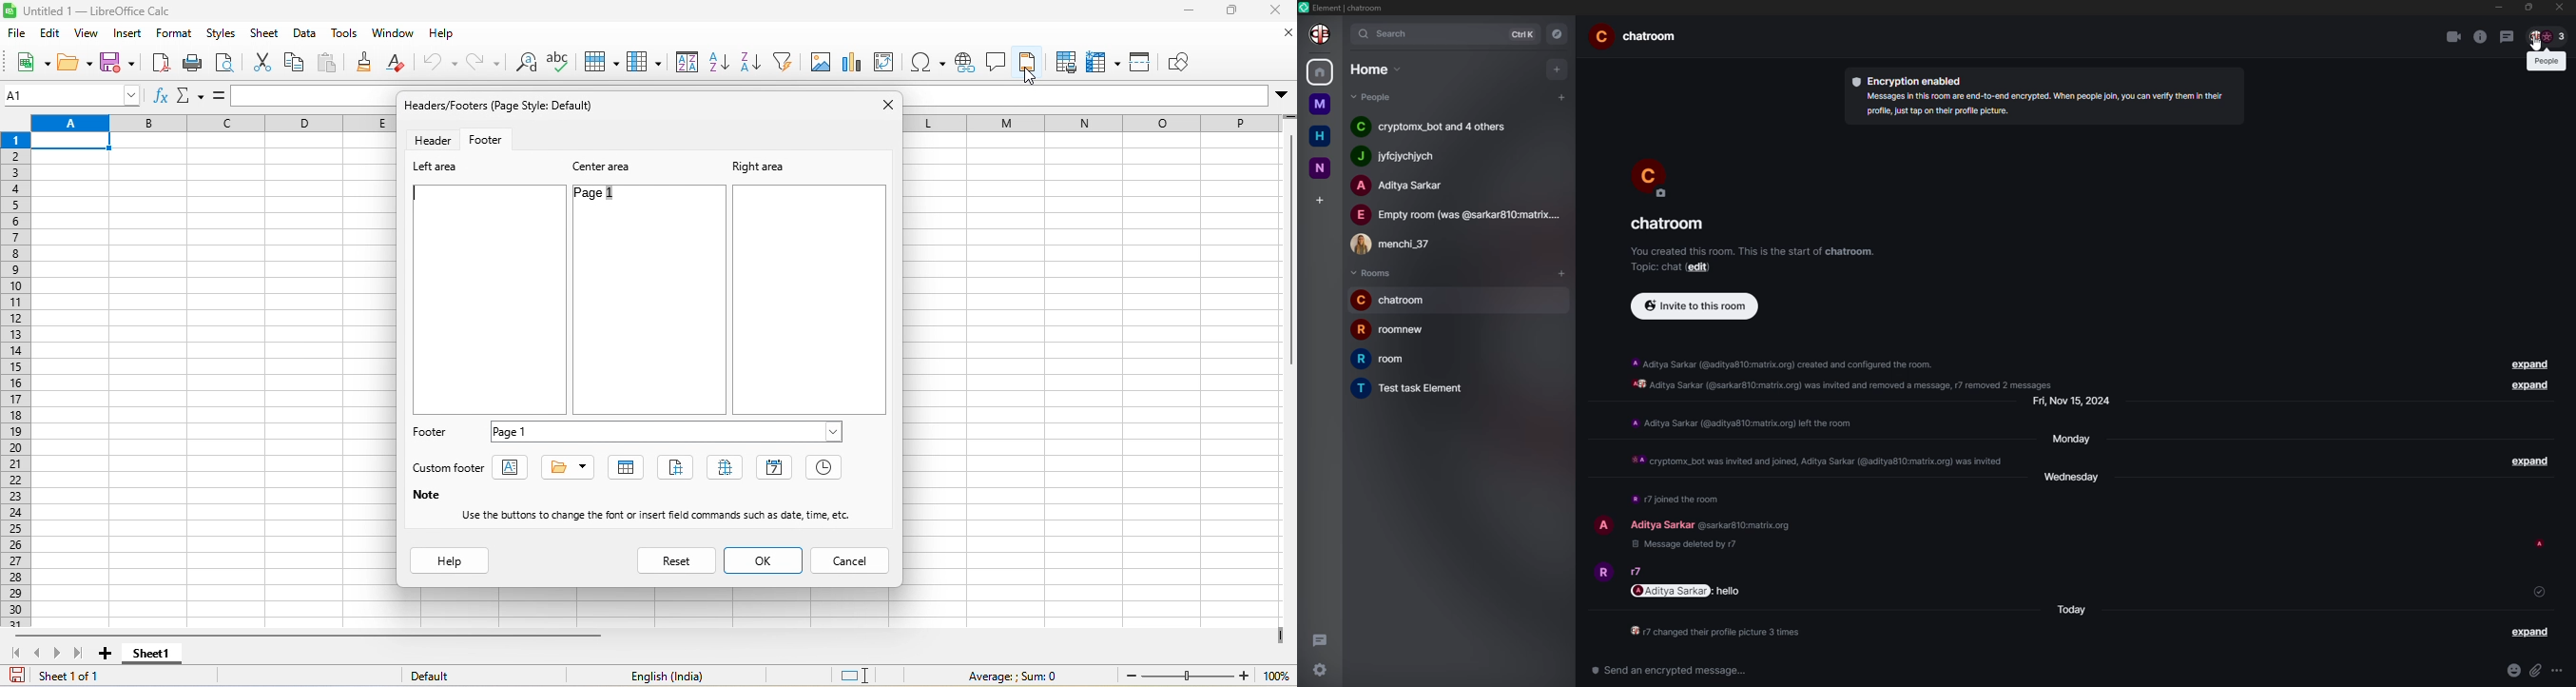 The width and height of the screenshot is (2576, 700). Describe the element at coordinates (1730, 591) in the screenshot. I see `message` at that location.